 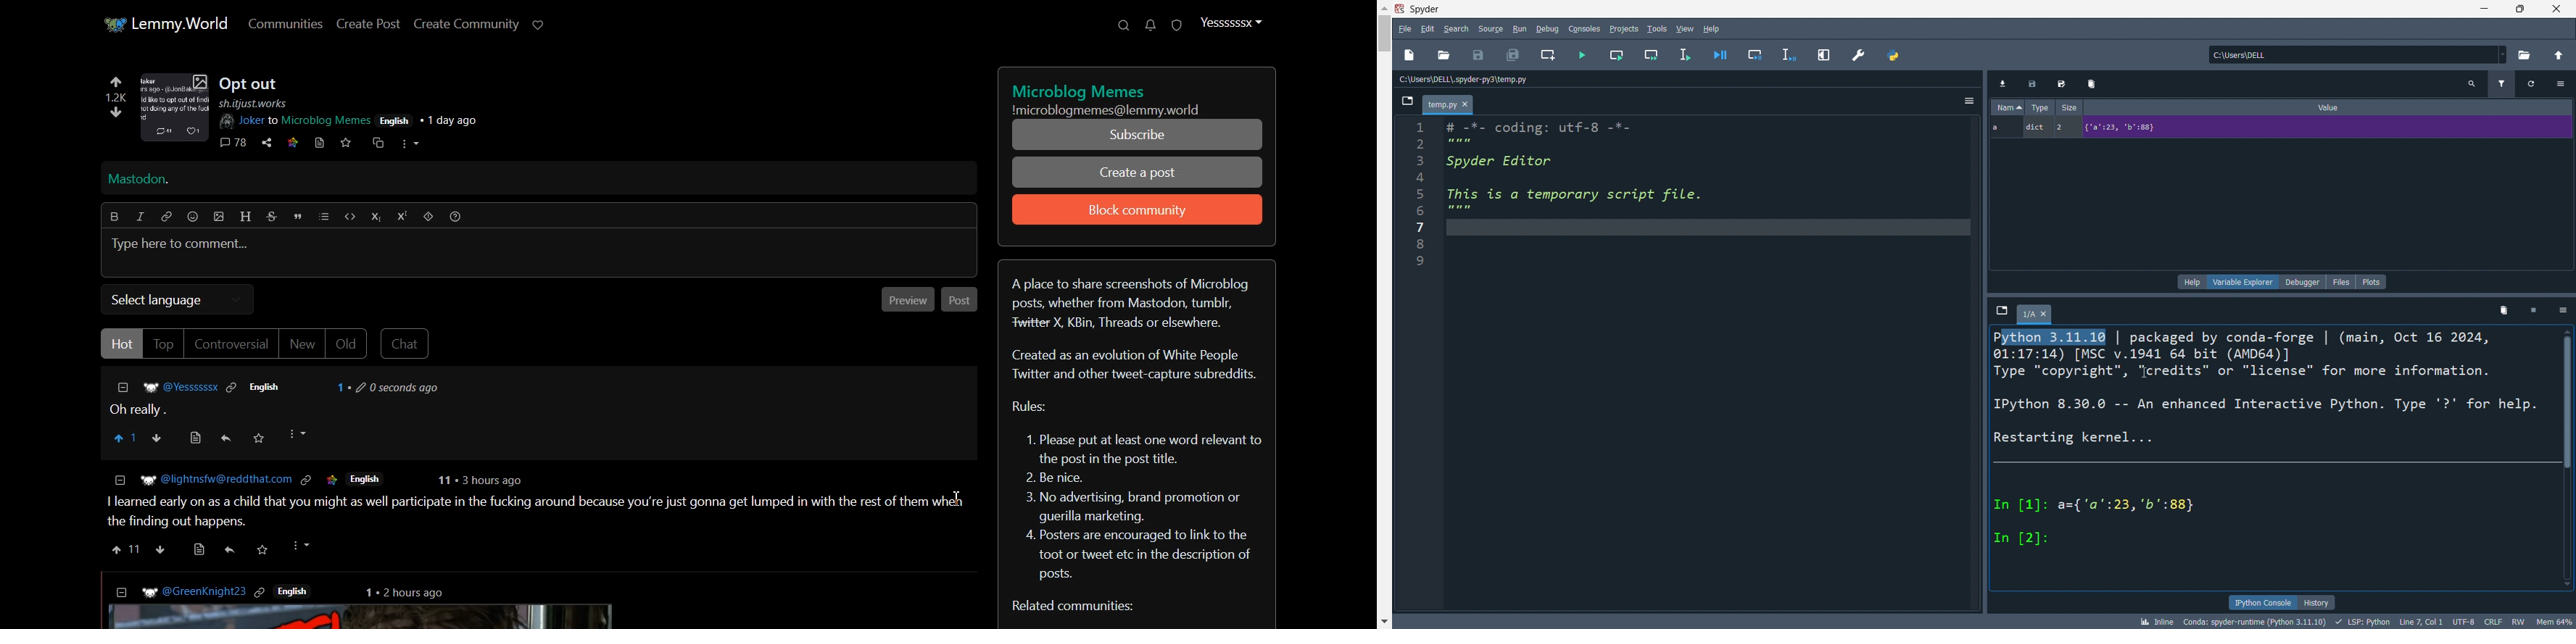 What do you see at coordinates (199, 548) in the screenshot?
I see `view` at bounding box center [199, 548].